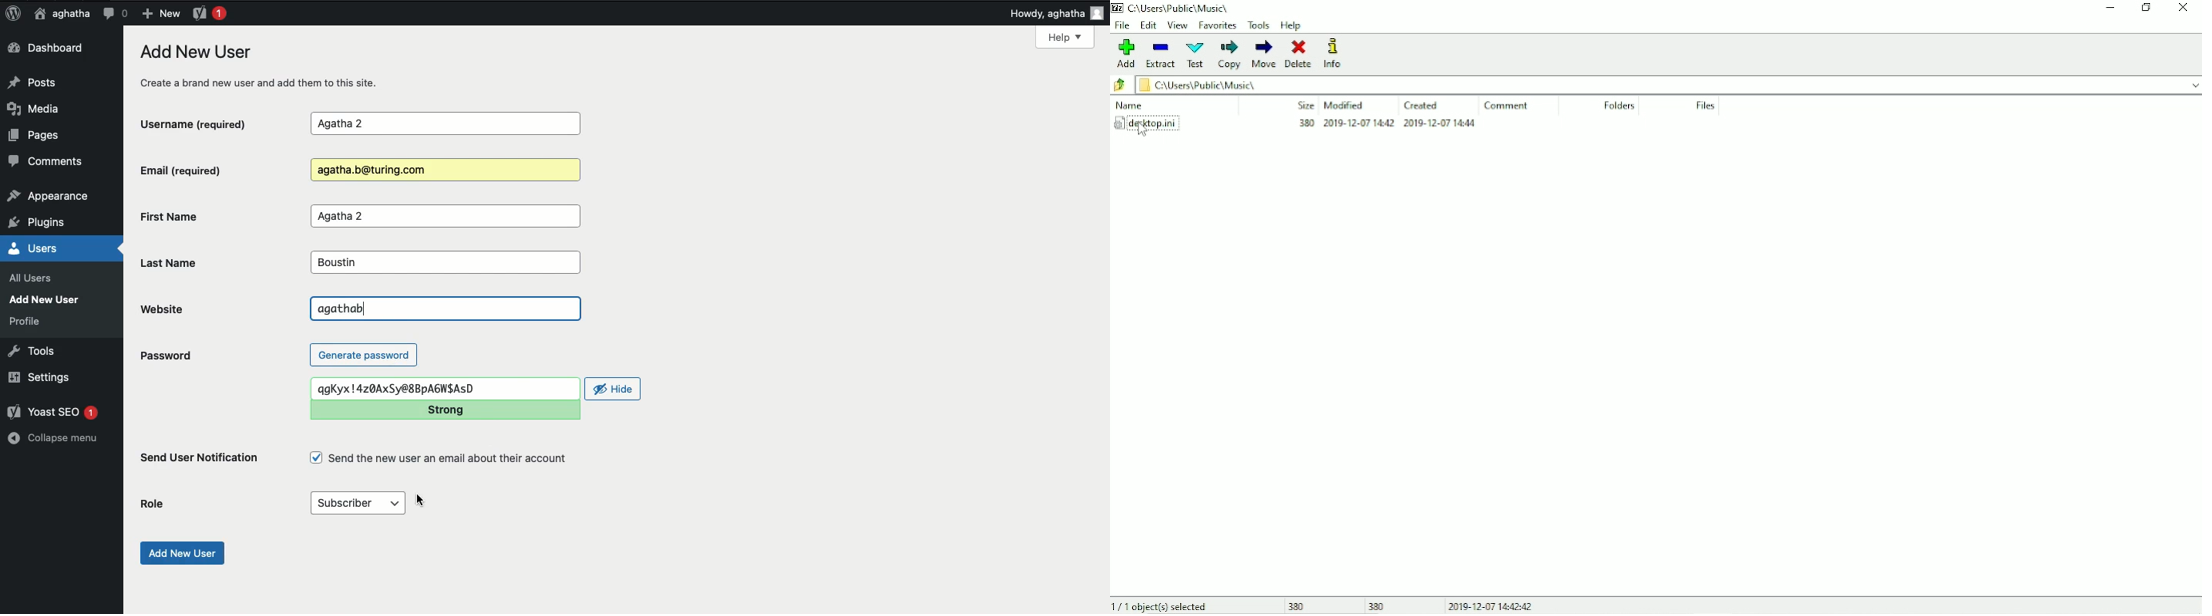  I want to click on Posts, so click(36, 81).